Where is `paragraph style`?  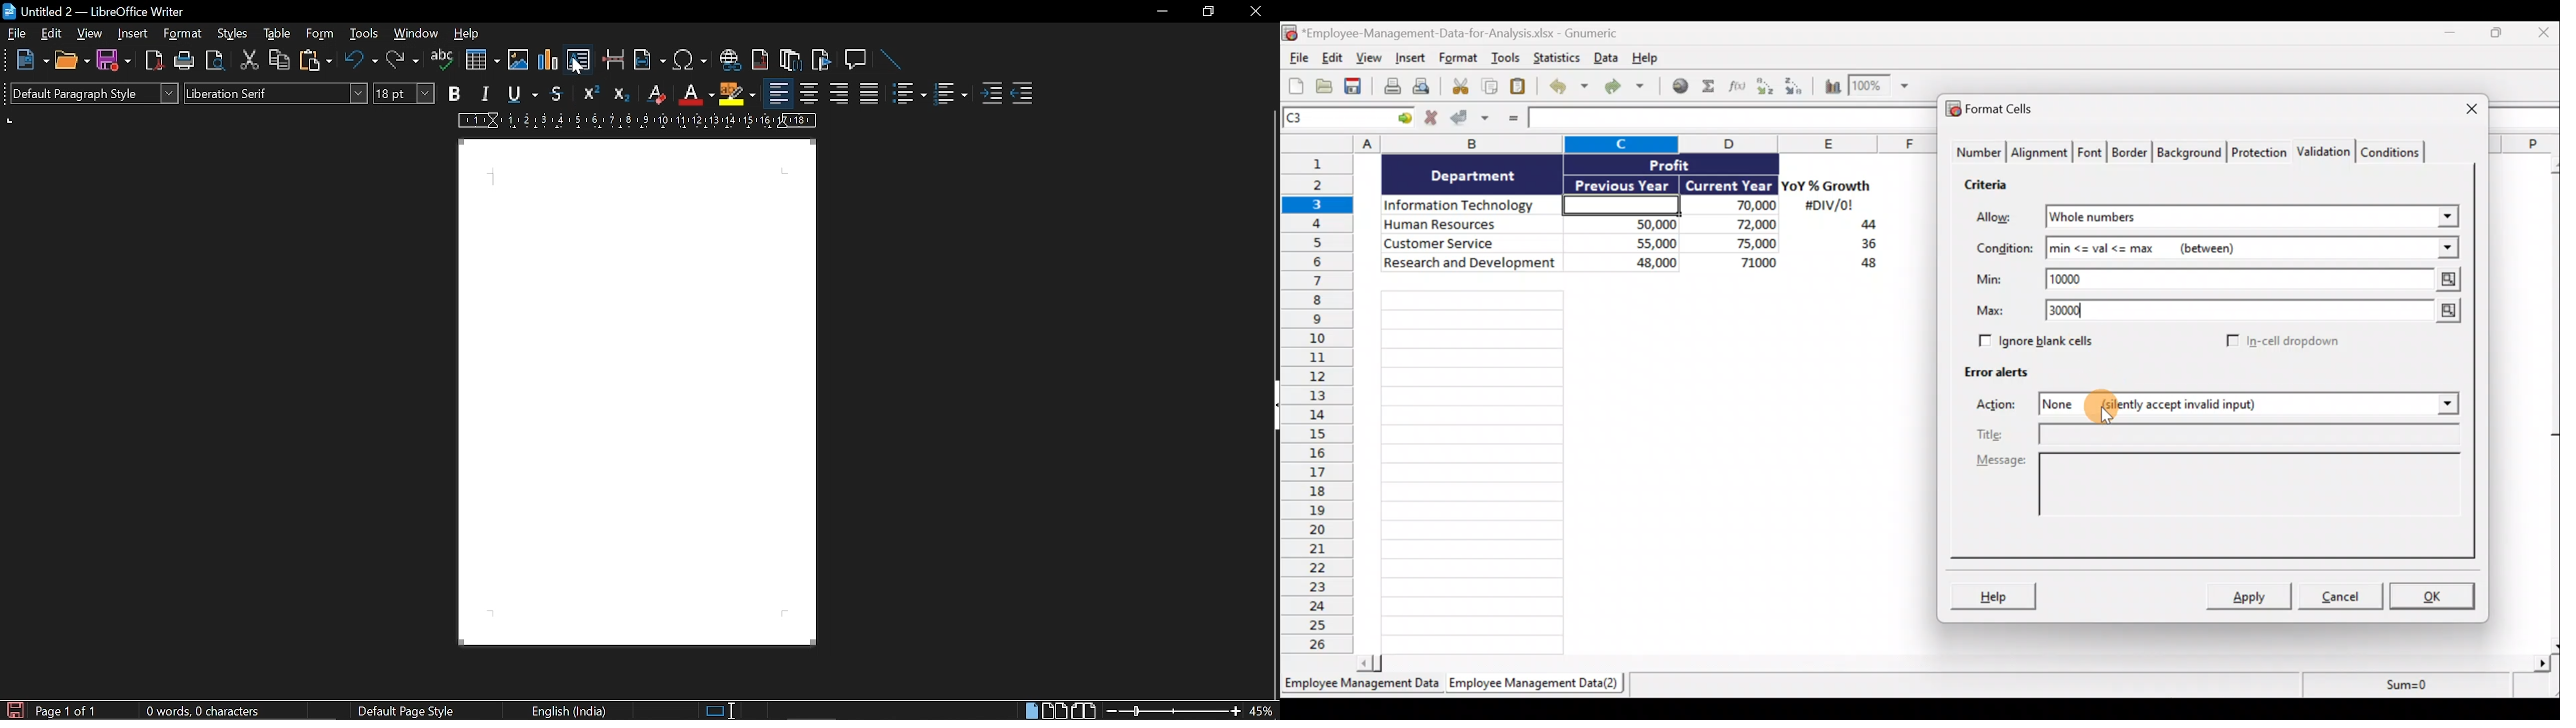
paragraph style is located at coordinates (94, 92).